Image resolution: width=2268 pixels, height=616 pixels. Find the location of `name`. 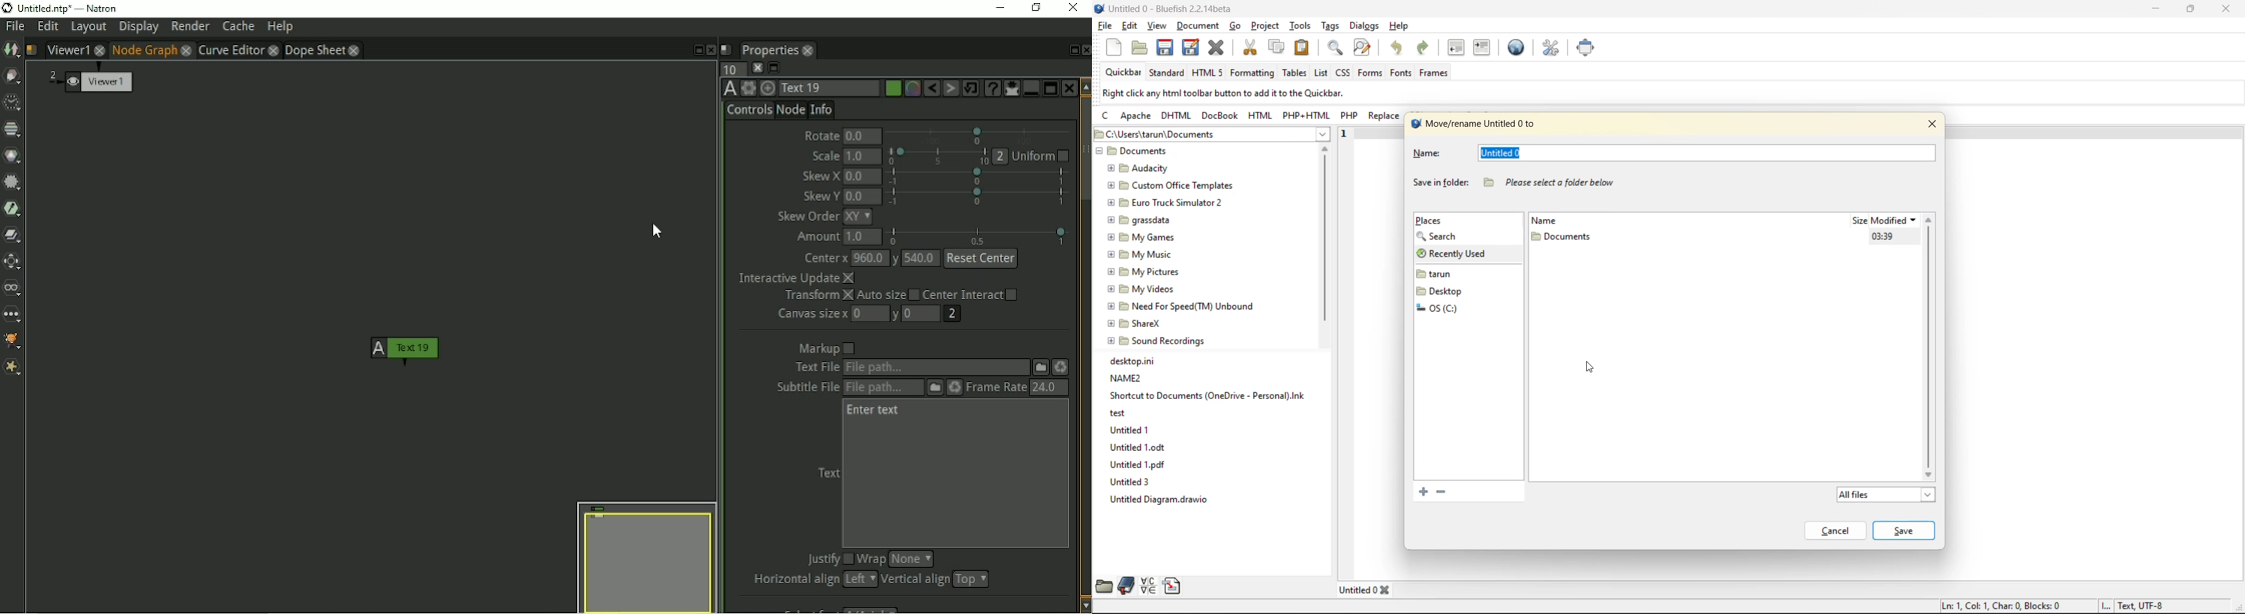

name is located at coordinates (1438, 154).